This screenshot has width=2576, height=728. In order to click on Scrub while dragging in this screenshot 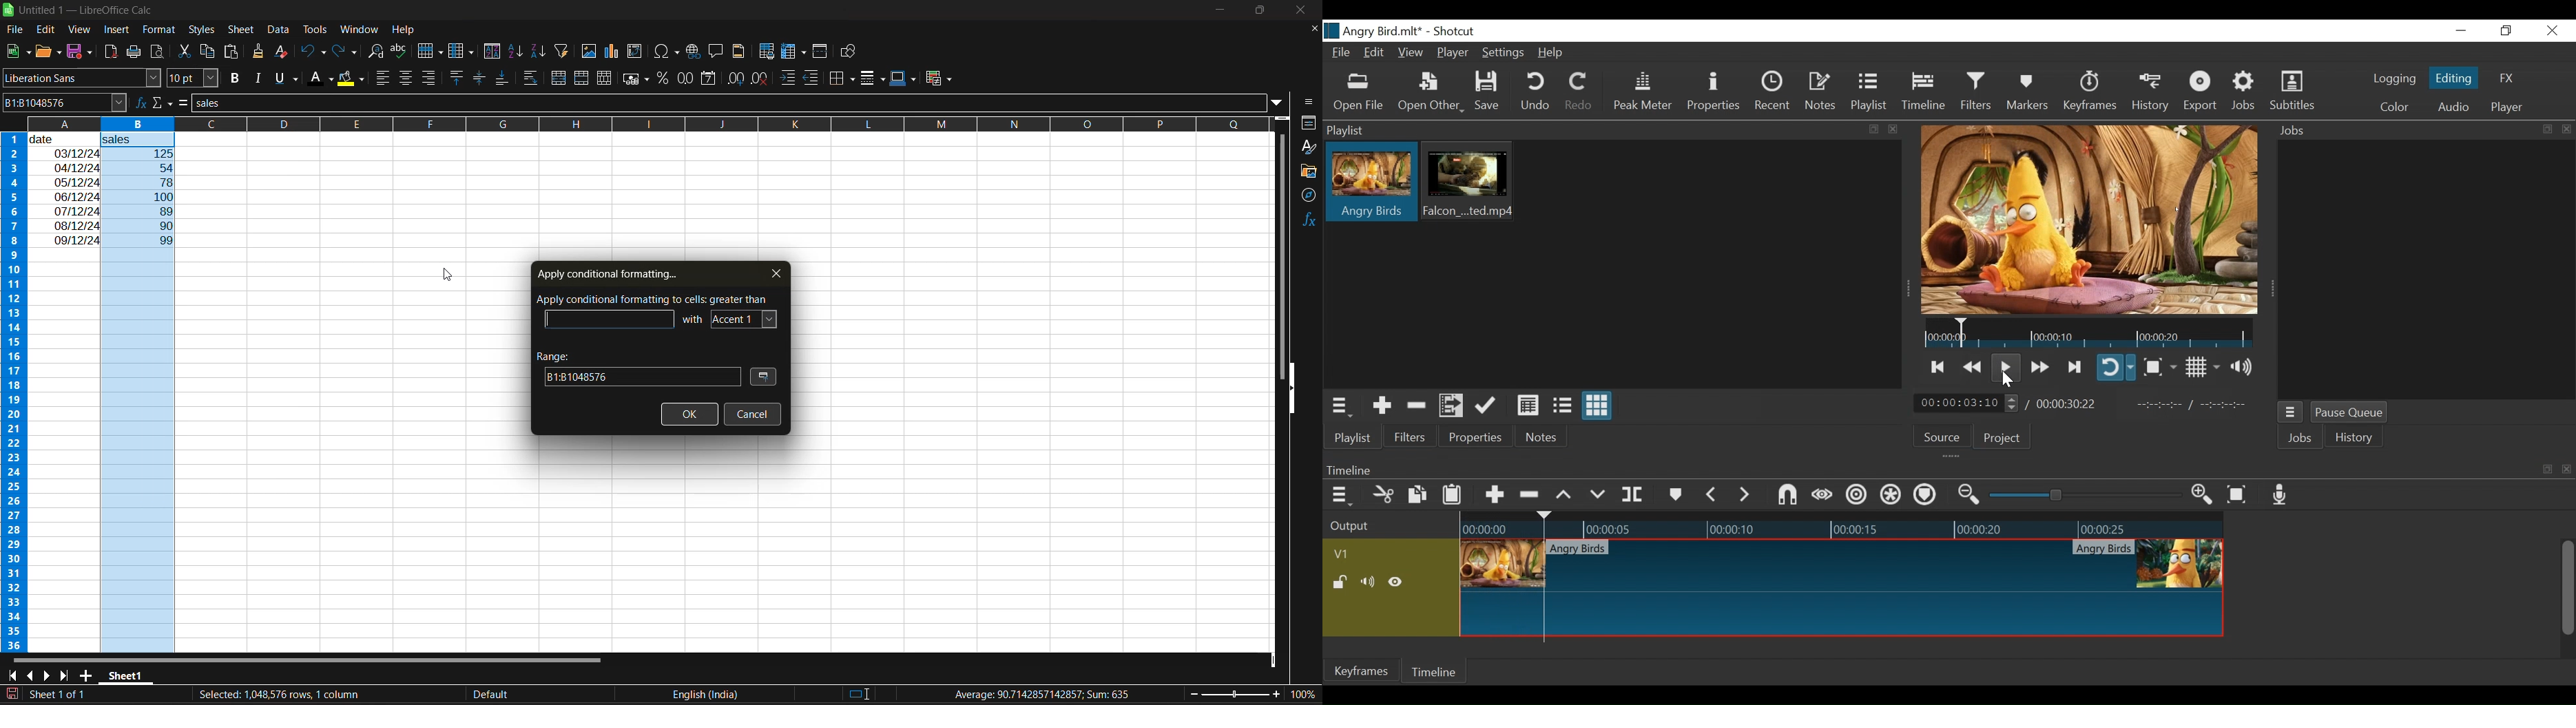, I will do `click(1819, 494)`.